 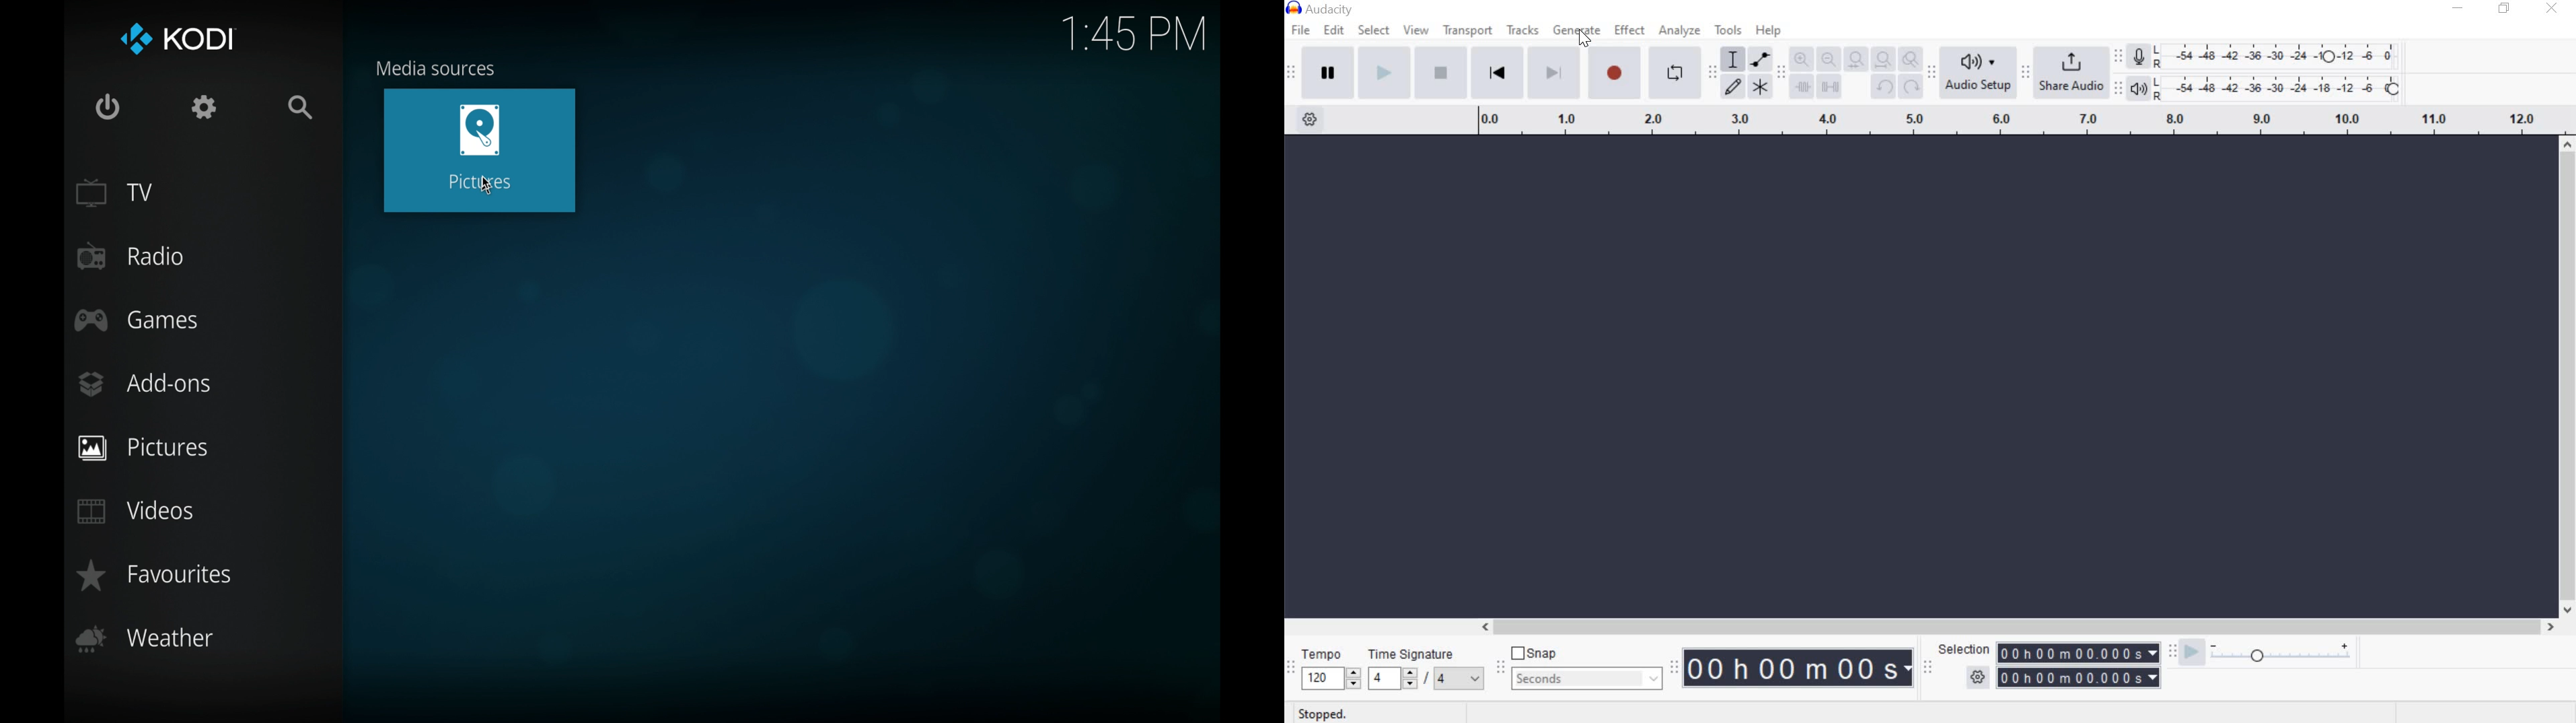 I want to click on transport, so click(x=1466, y=33).